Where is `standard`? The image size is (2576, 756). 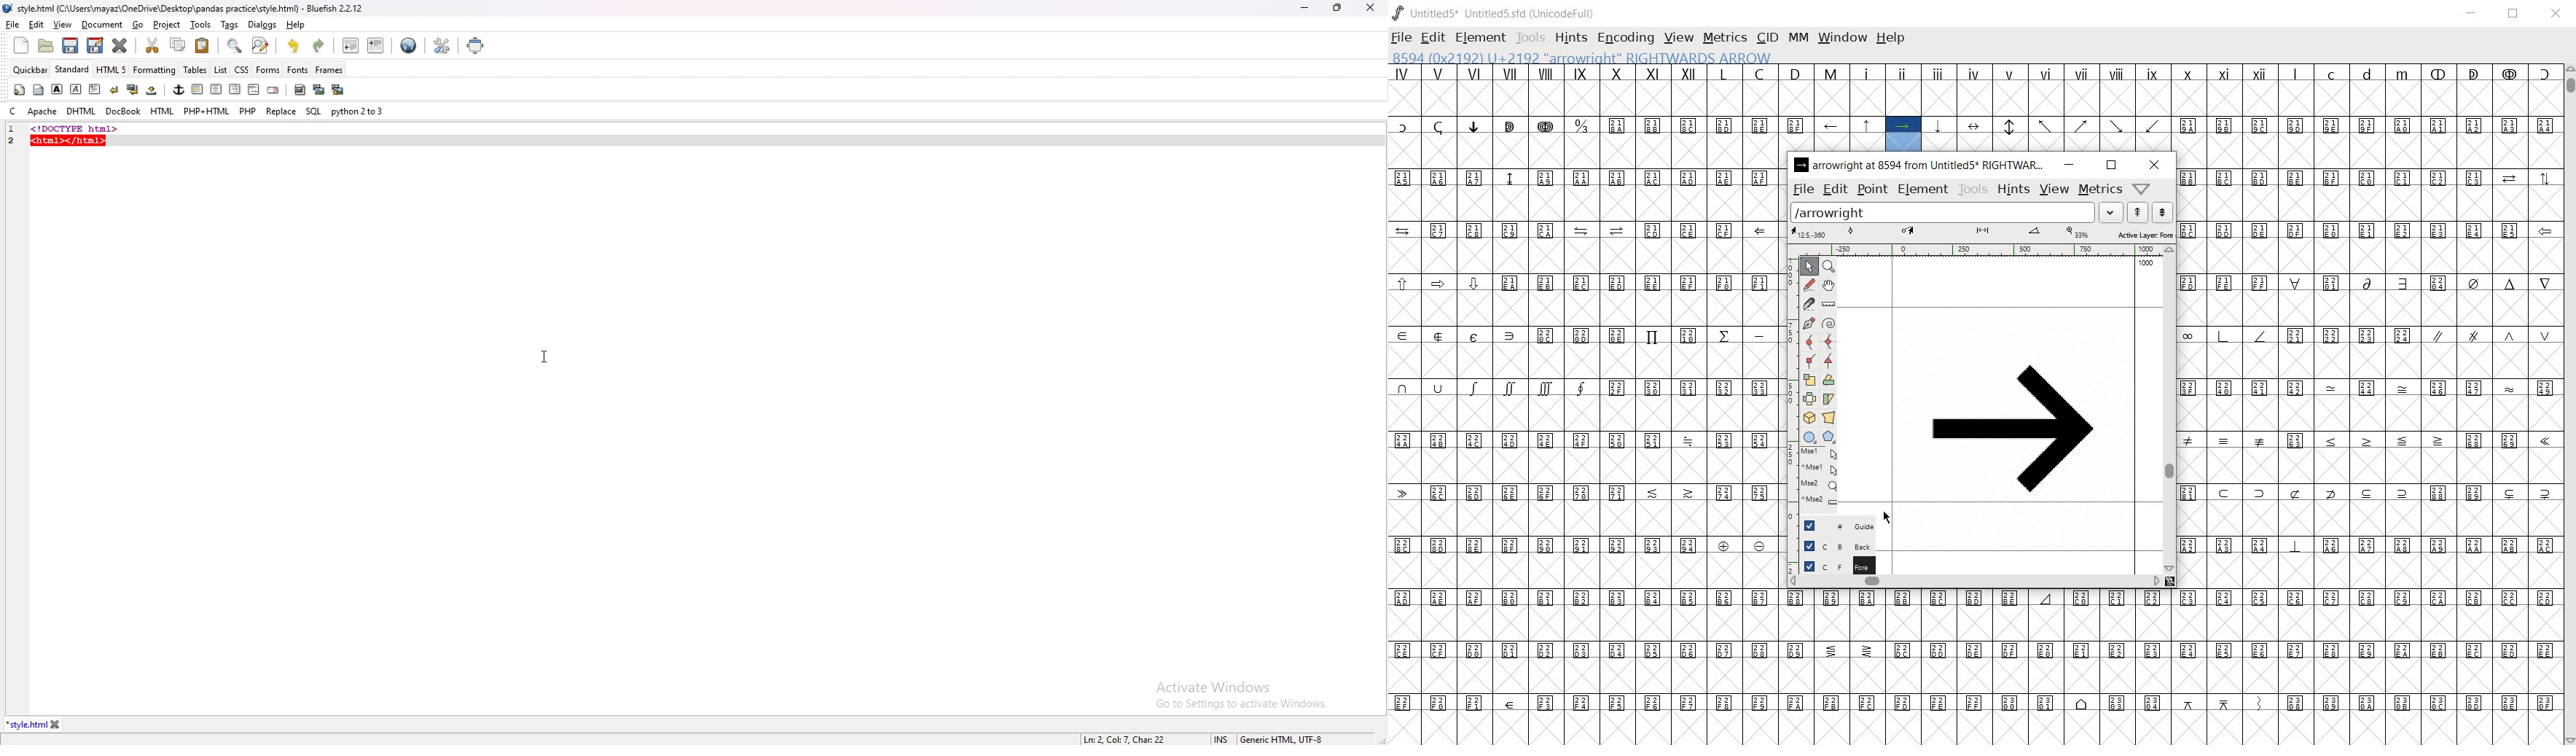 standard is located at coordinates (73, 69).